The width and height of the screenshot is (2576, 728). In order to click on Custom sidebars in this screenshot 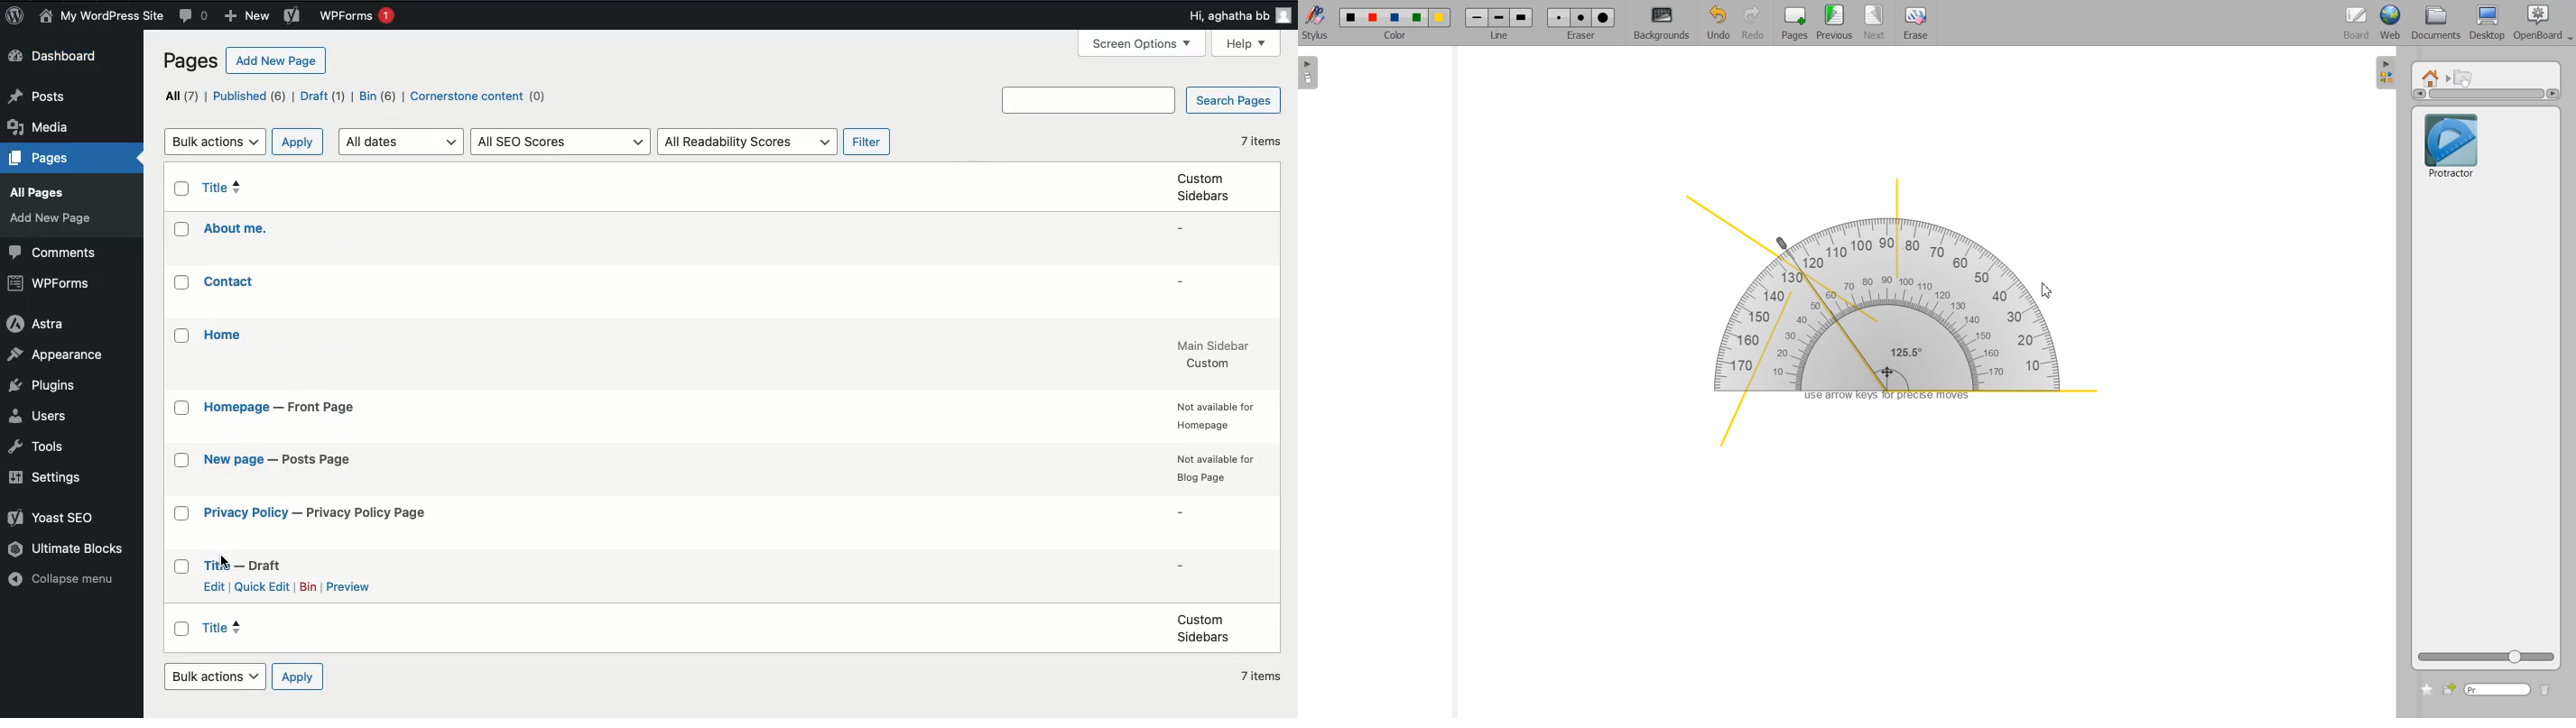, I will do `click(1205, 628)`.